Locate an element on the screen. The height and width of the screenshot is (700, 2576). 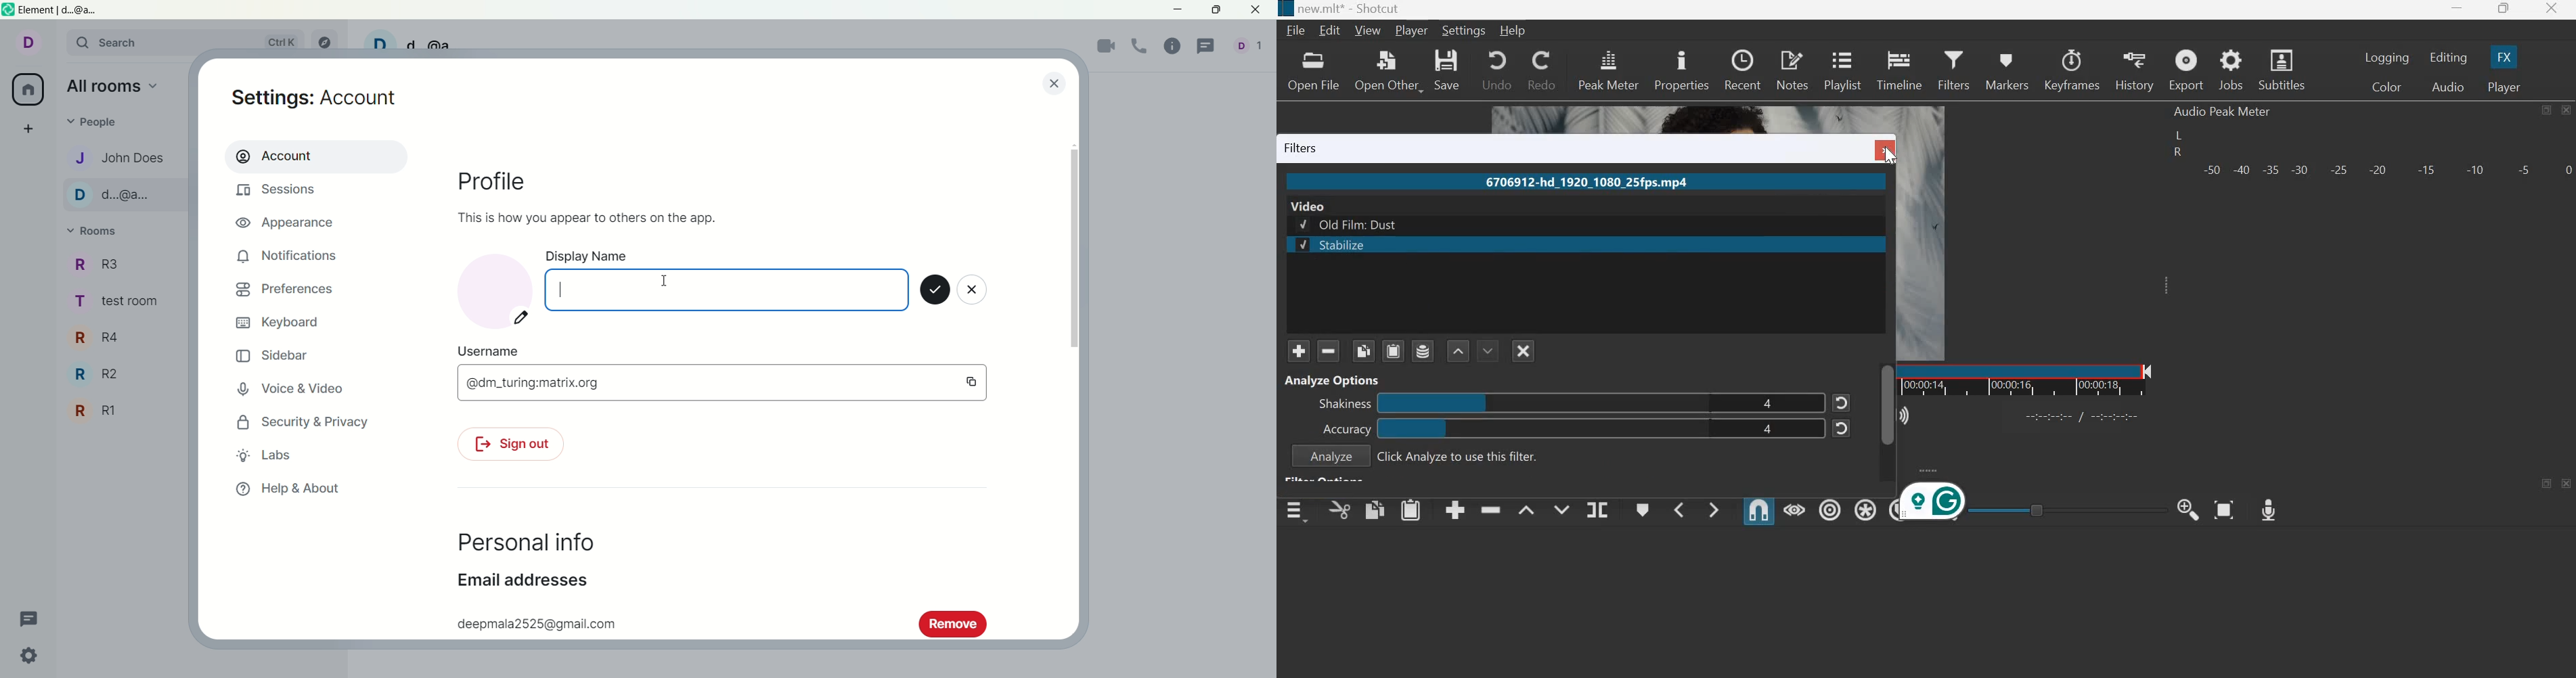
TEST ROOM is located at coordinates (122, 304).